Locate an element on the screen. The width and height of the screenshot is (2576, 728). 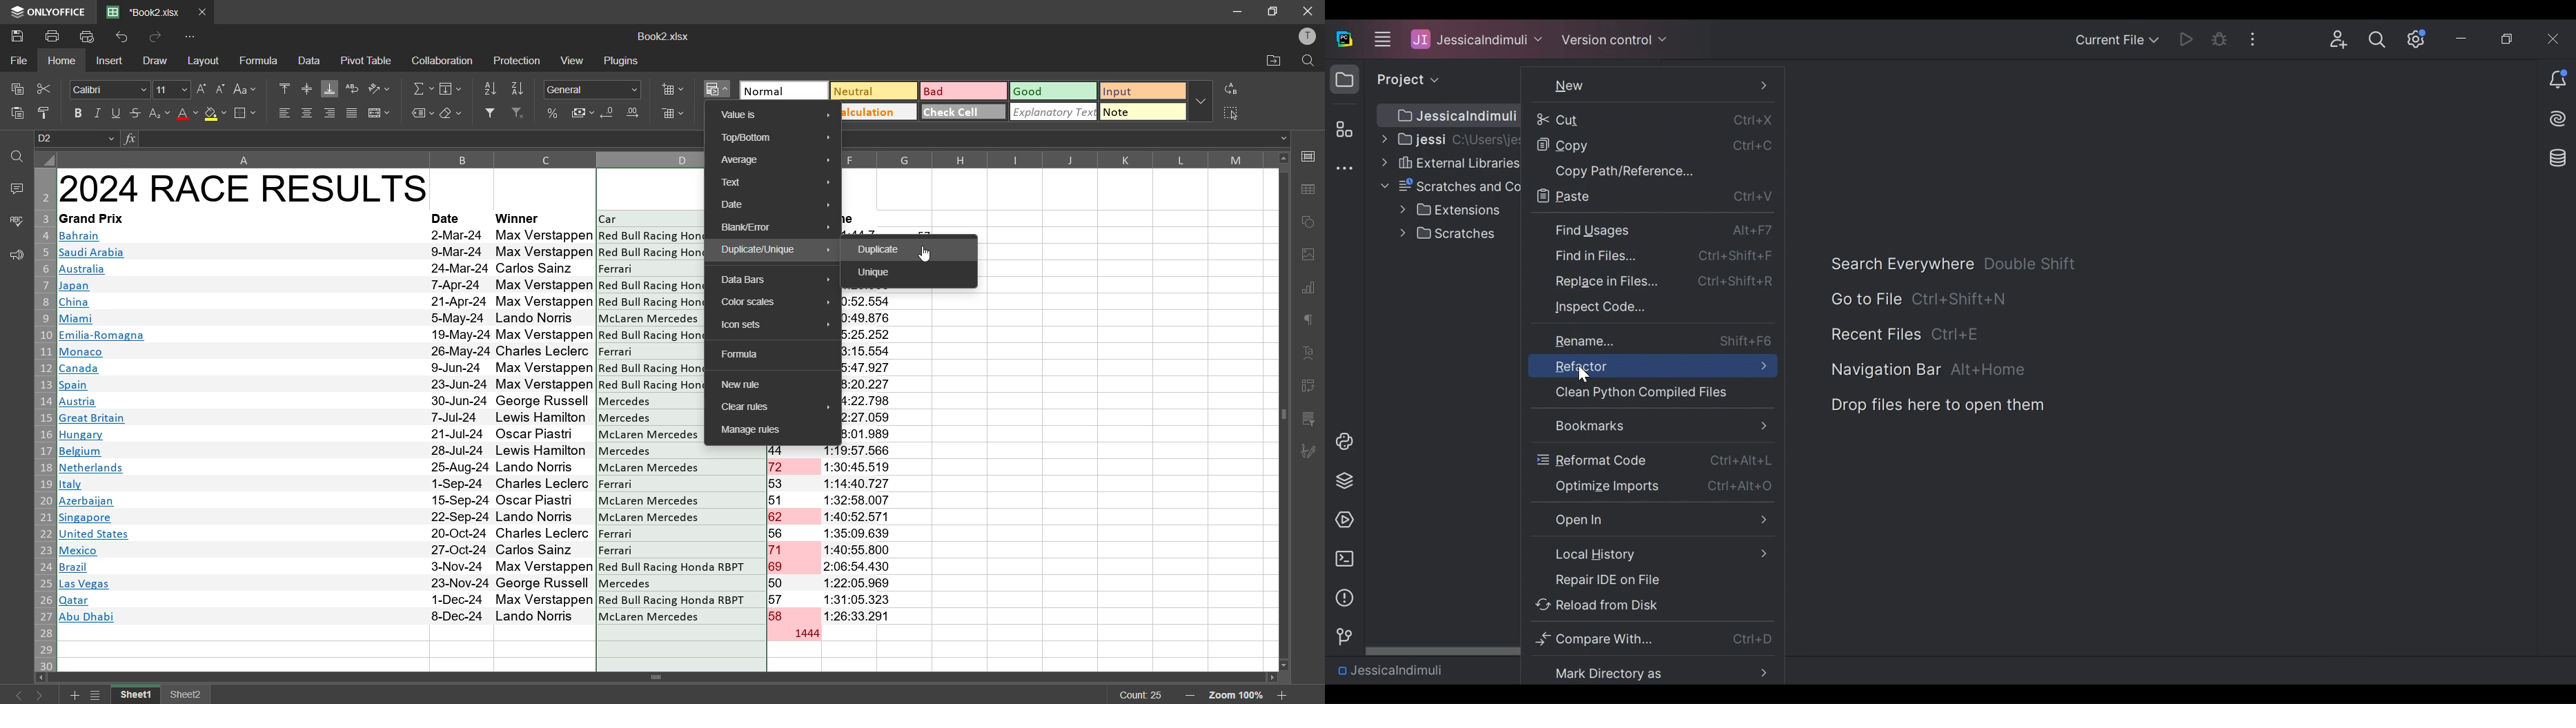
laps is located at coordinates (794, 536).